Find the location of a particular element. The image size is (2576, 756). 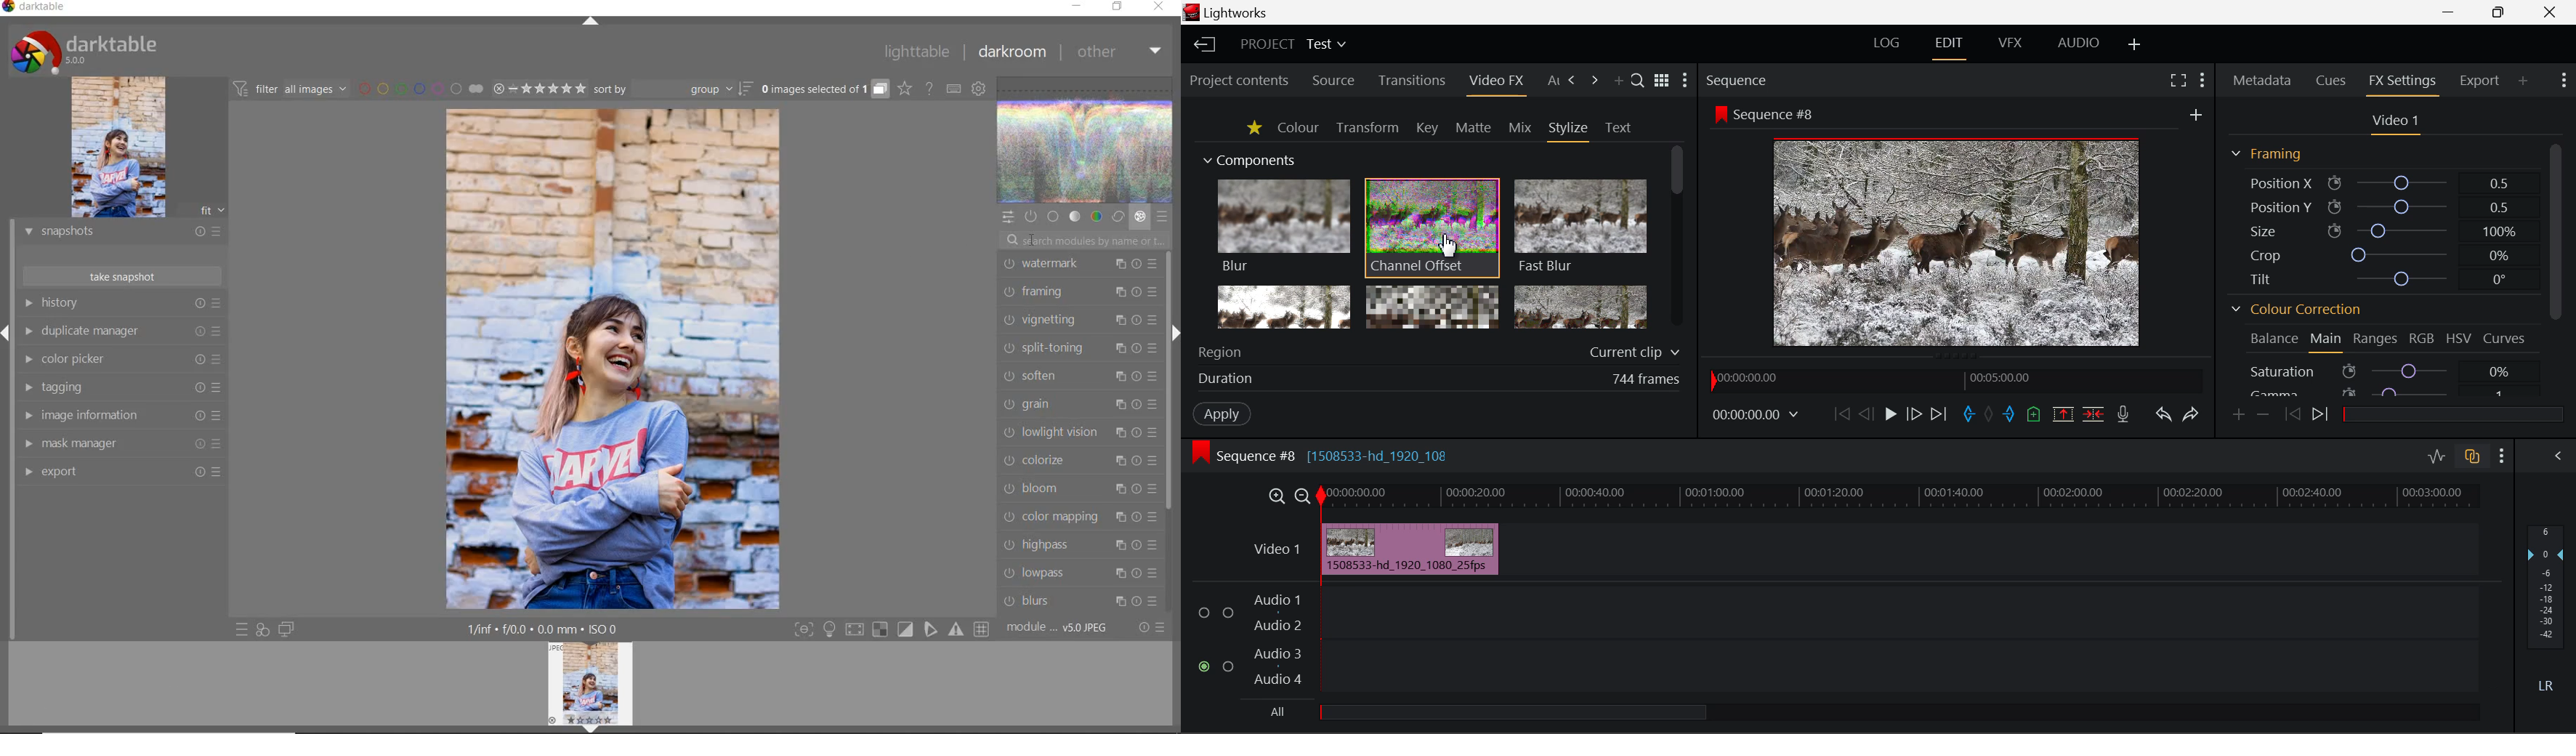

Decibel Level is located at coordinates (2547, 607).